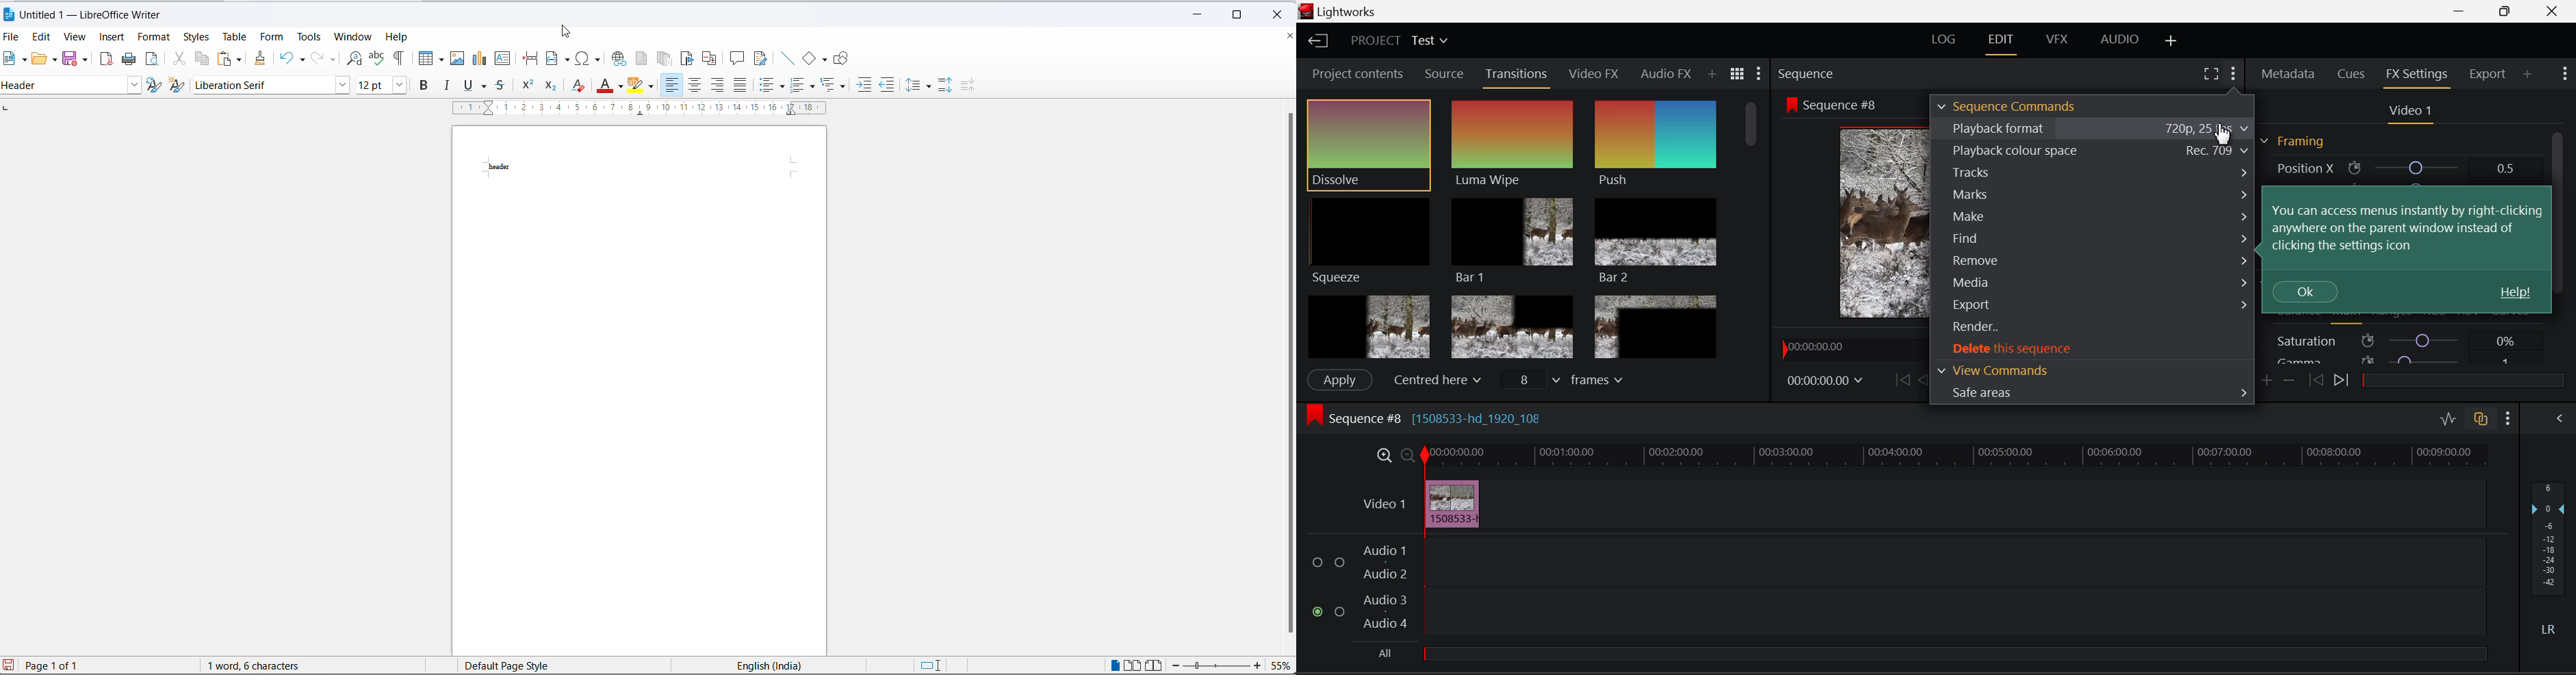 This screenshot has height=700, width=2576. What do you see at coordinates (2550, 554) in the screenshot?
I see `Decibel Level` at bounding box center [2550, 554].